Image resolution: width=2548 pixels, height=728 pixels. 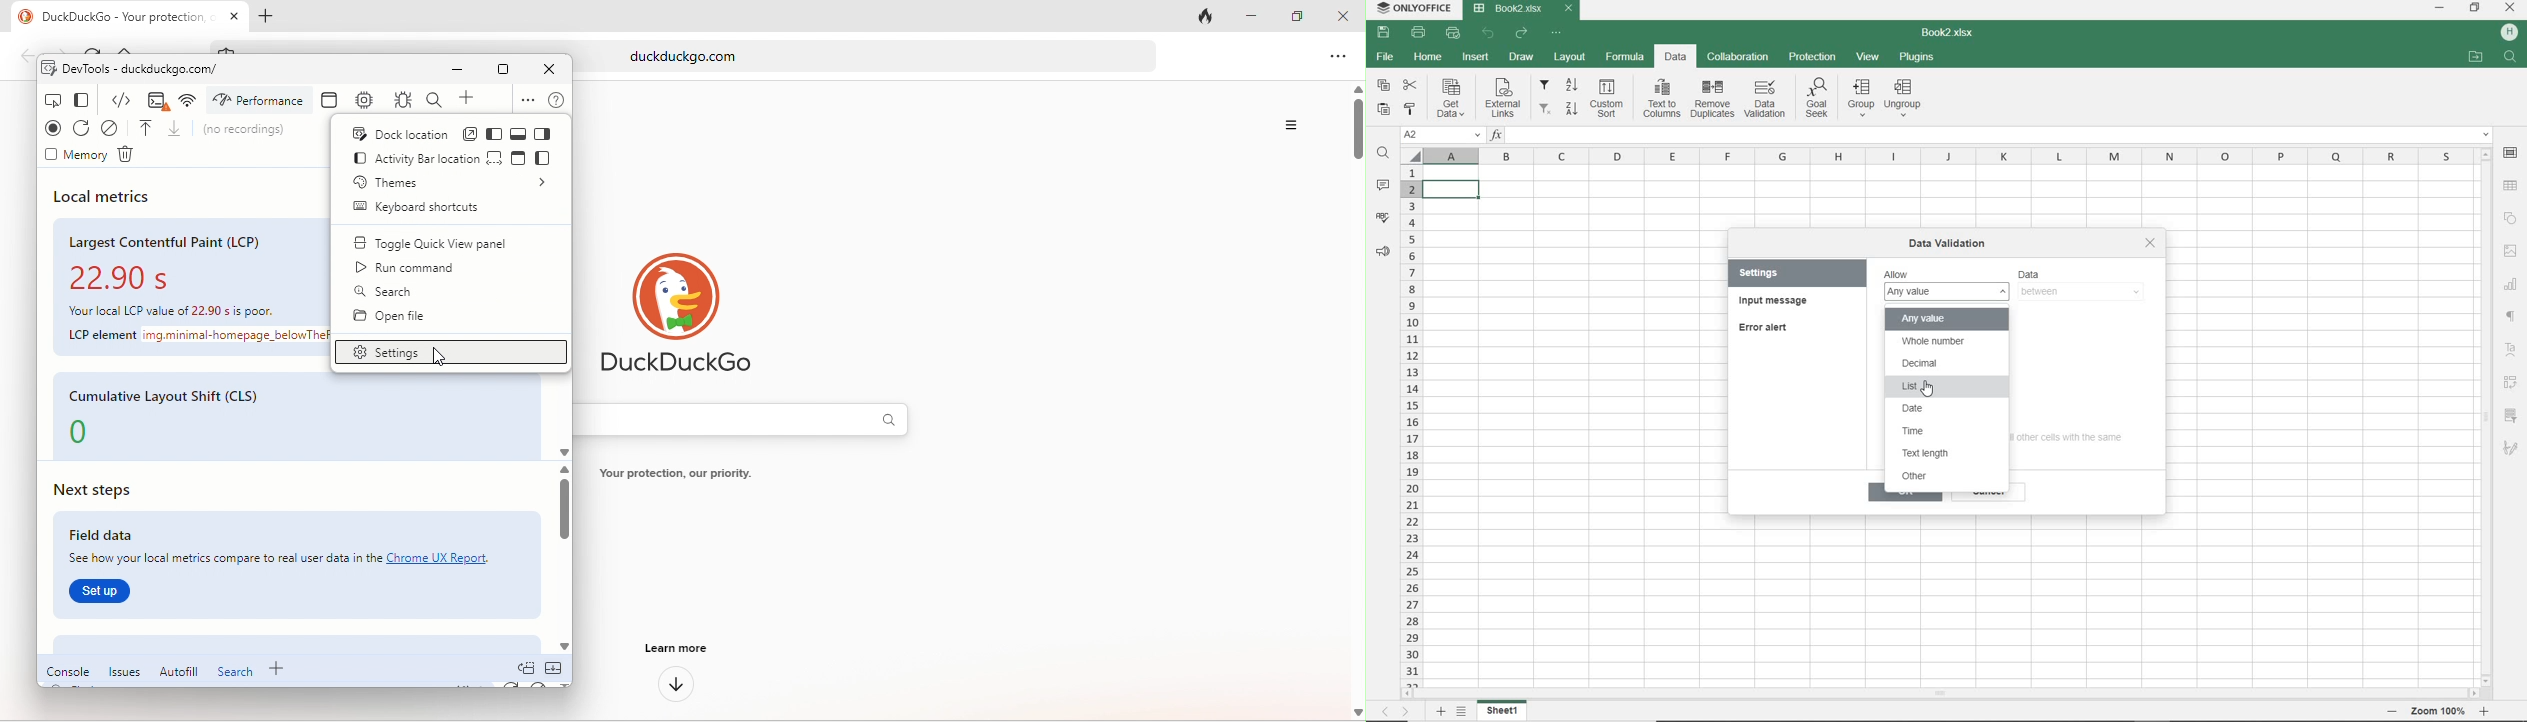 What do you see at coordinates (1737, 57) in the screenshot?
I see `COLLABORATION` at bounding box center [1737, 57].